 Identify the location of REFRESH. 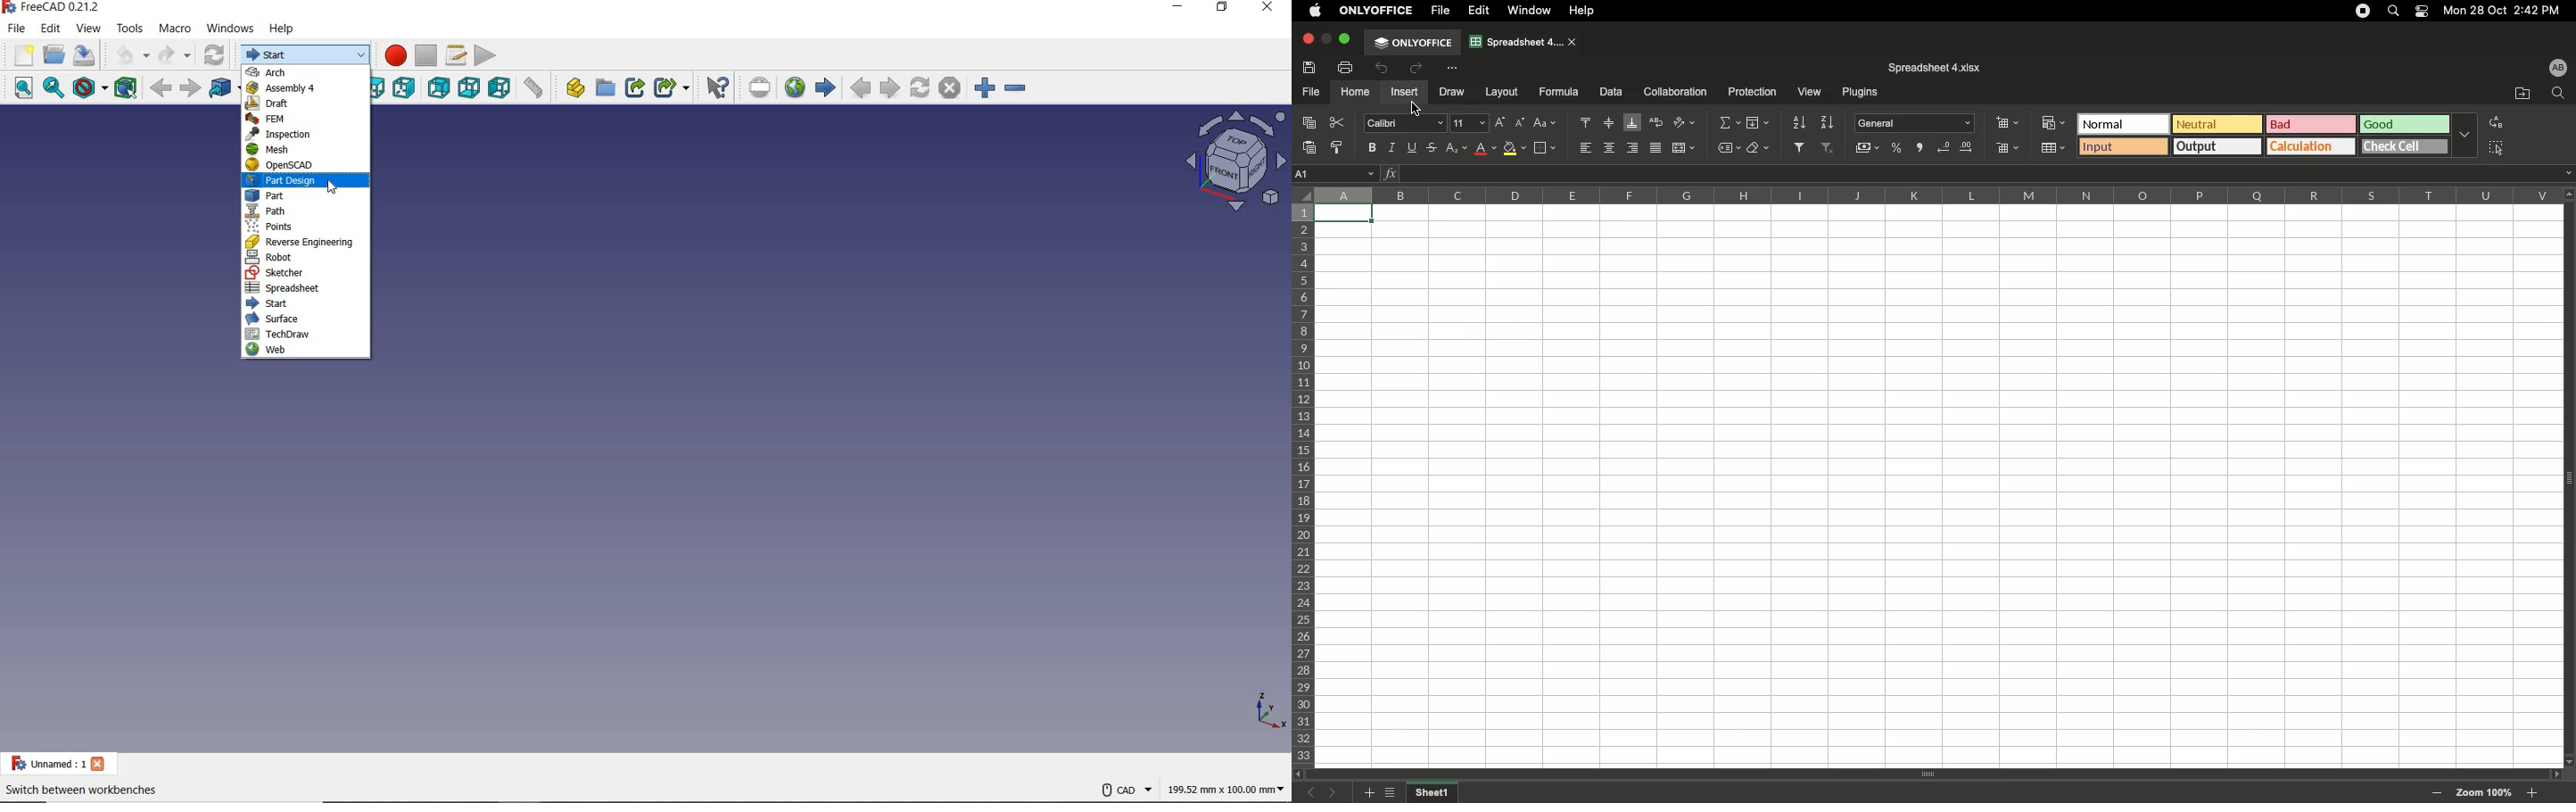
(213, 55).